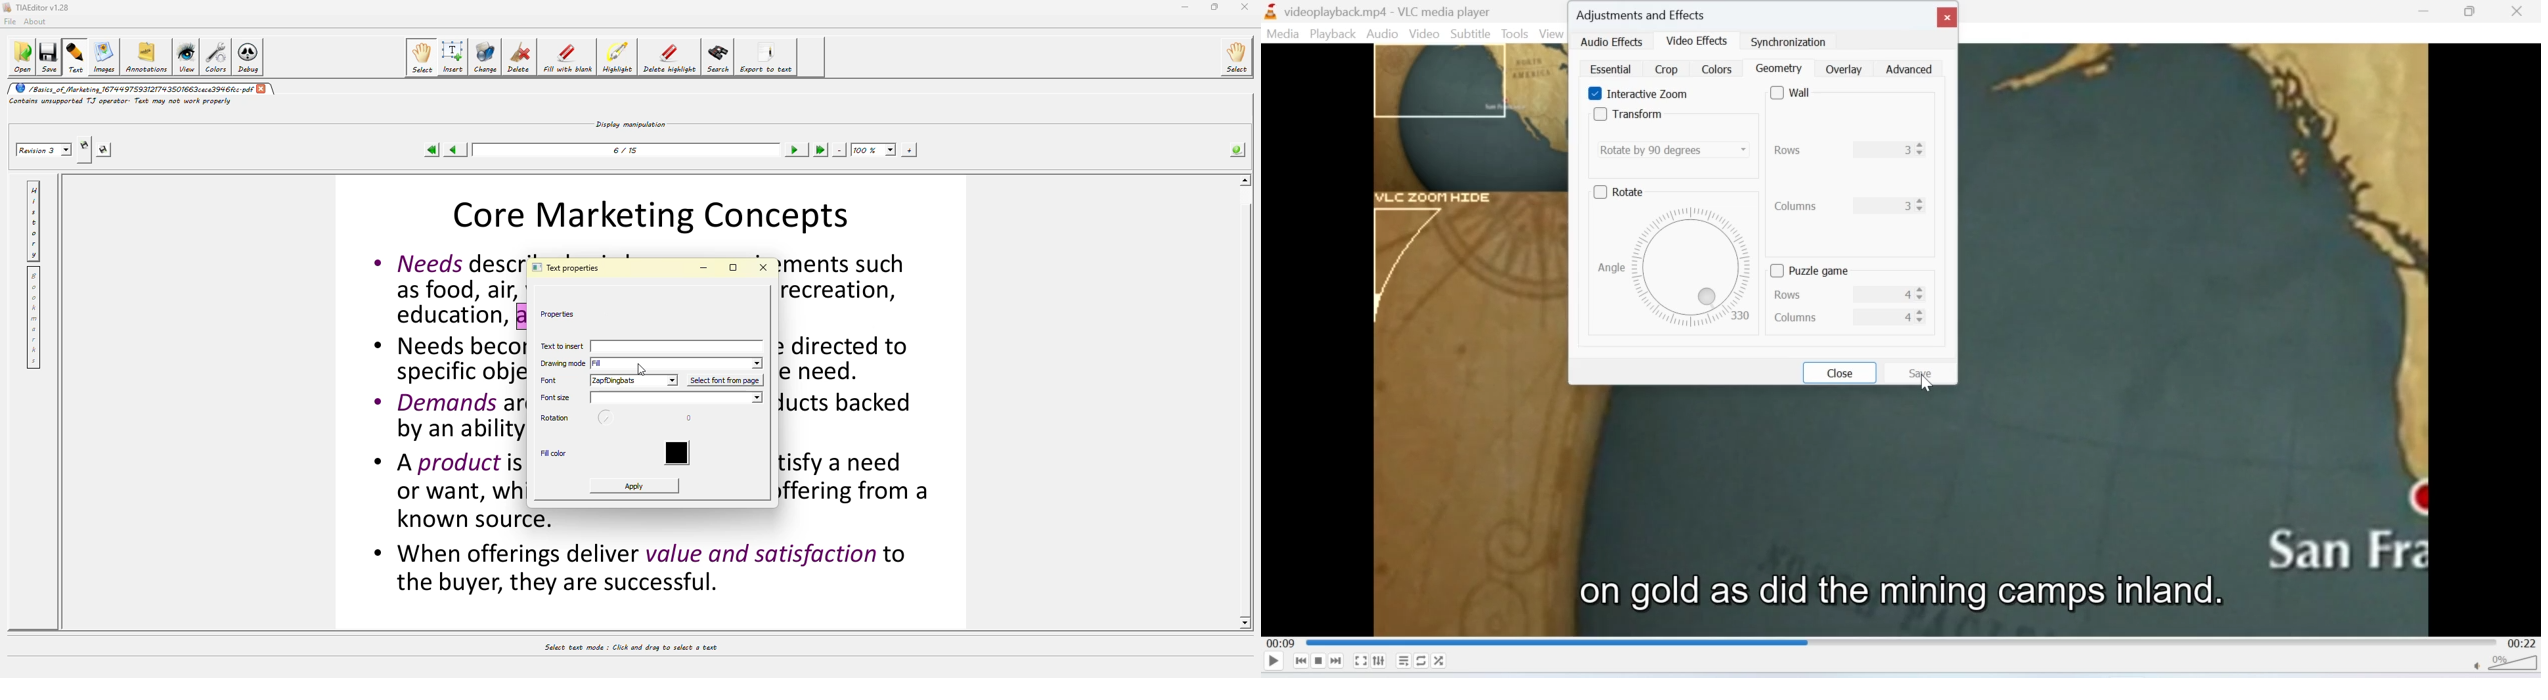  What do you see at coordinates (1421, 660) in the screenshot?
I see `Loop` at bounding box center [1421, 660].